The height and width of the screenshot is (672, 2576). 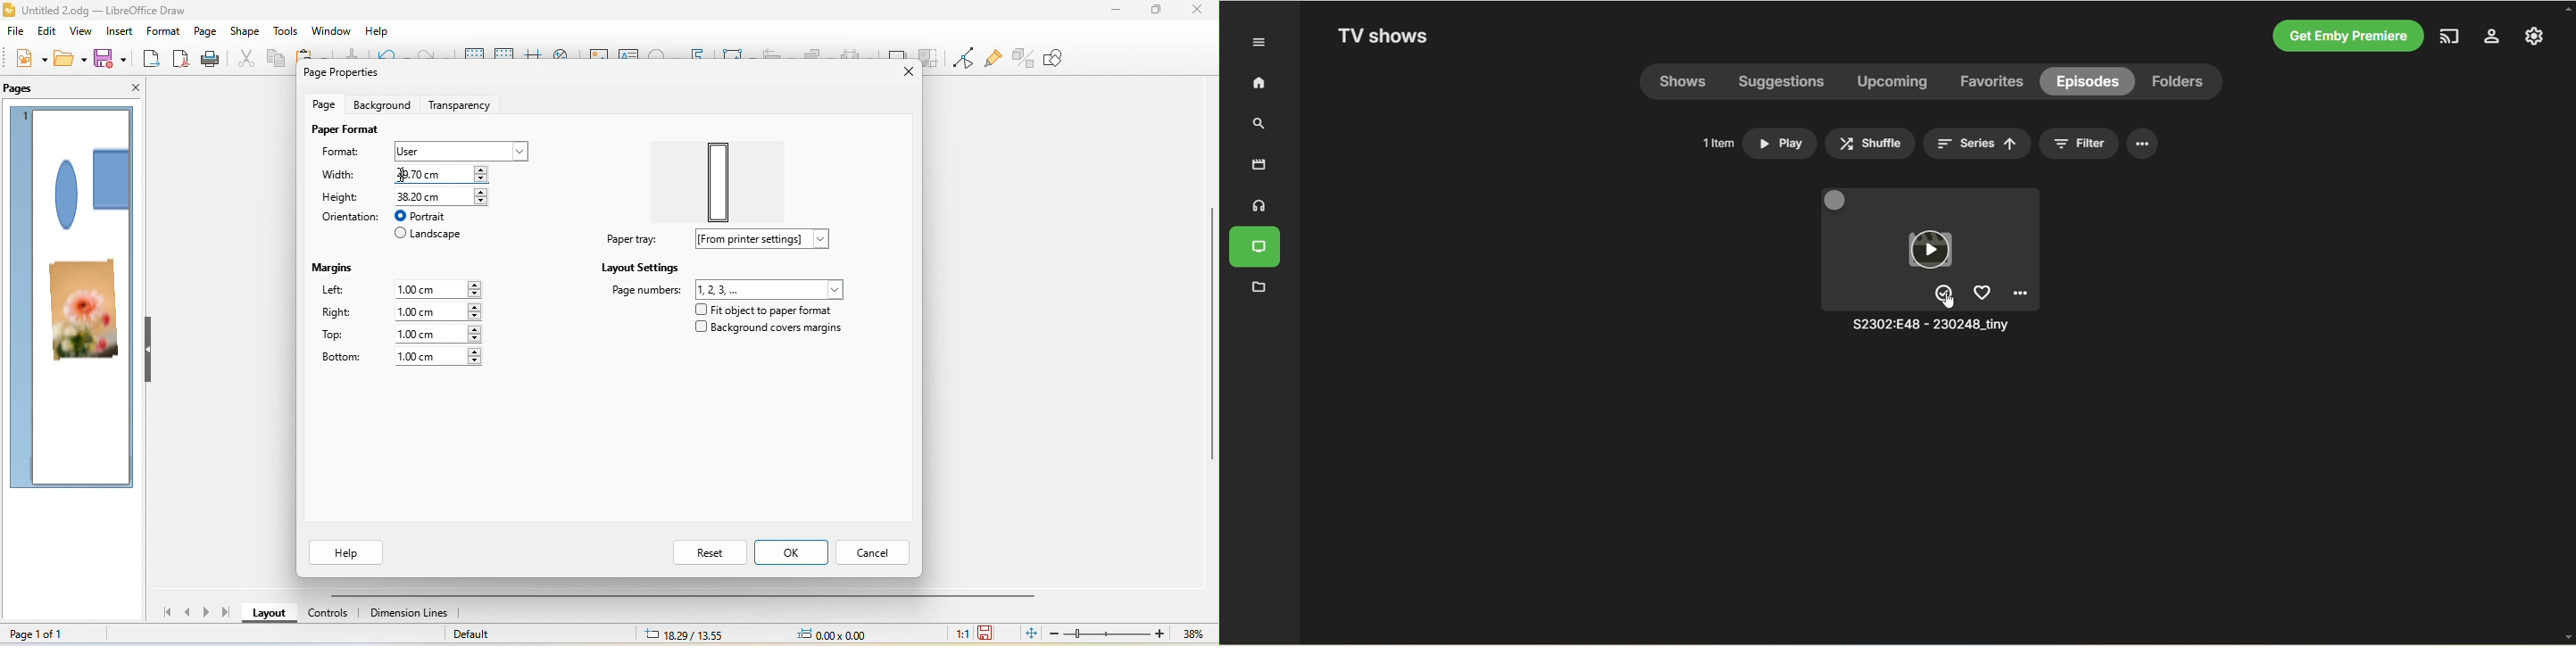 I want to click on previous page, so click(x=191, y=615).